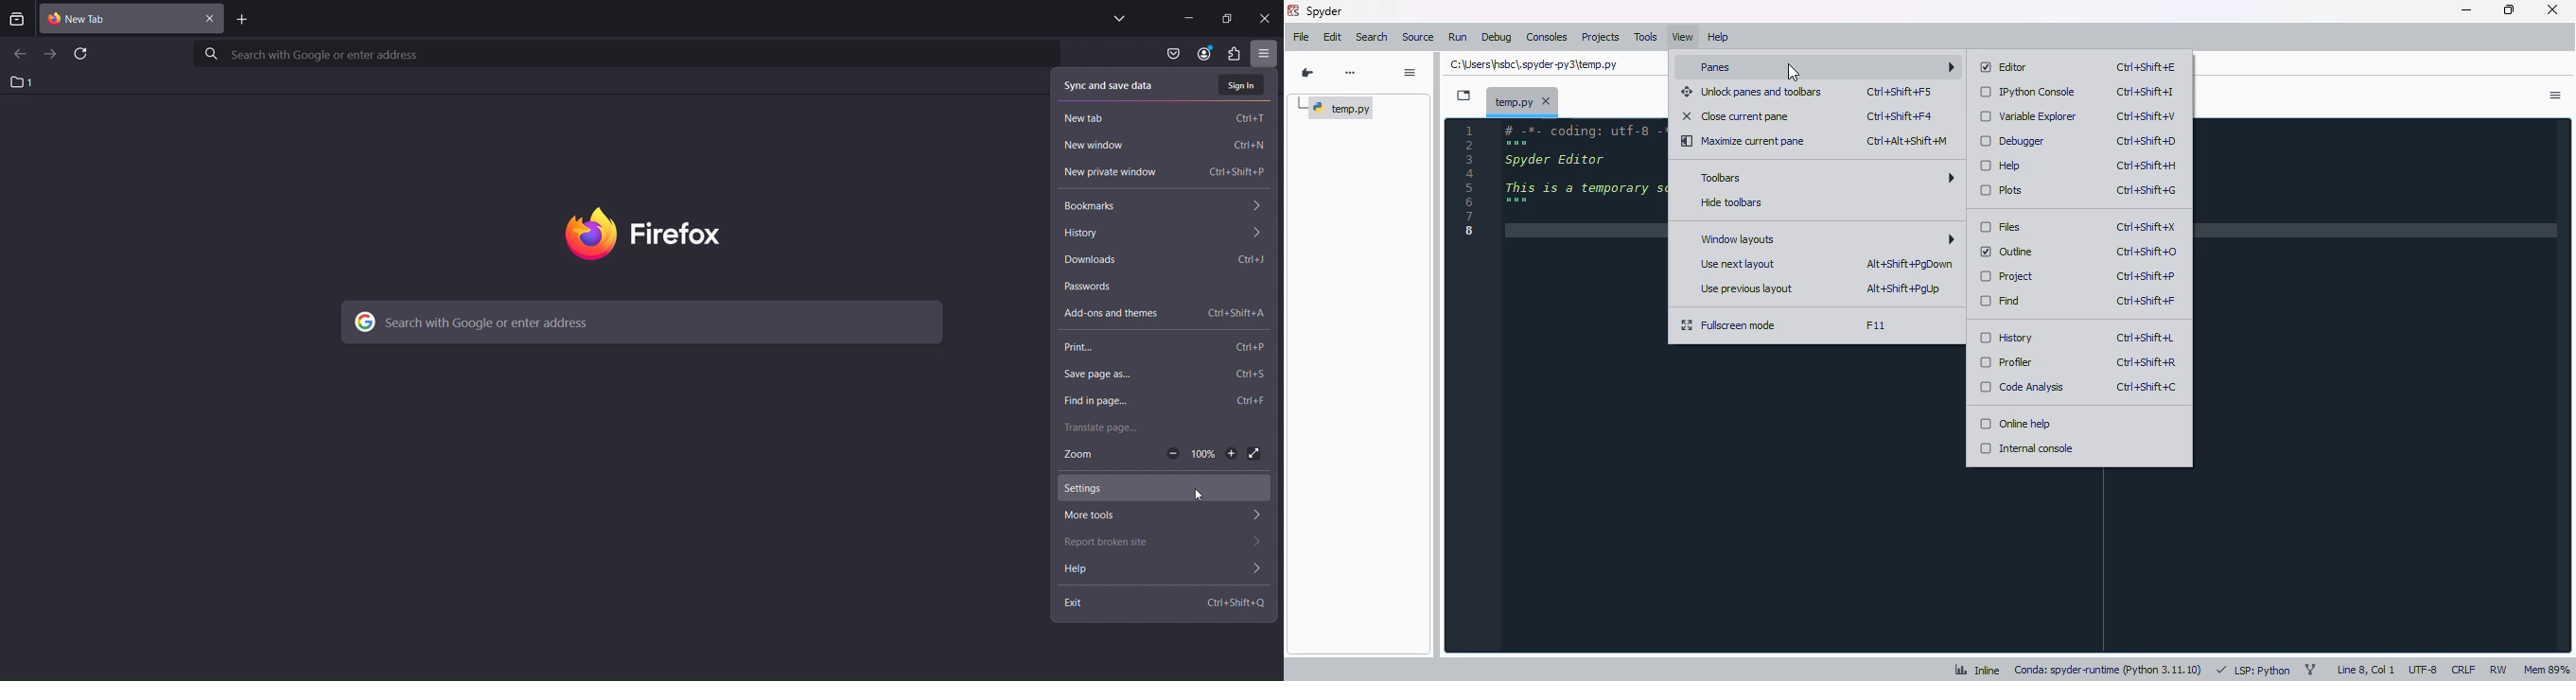  I want to click on panes, so click(1823, 67).